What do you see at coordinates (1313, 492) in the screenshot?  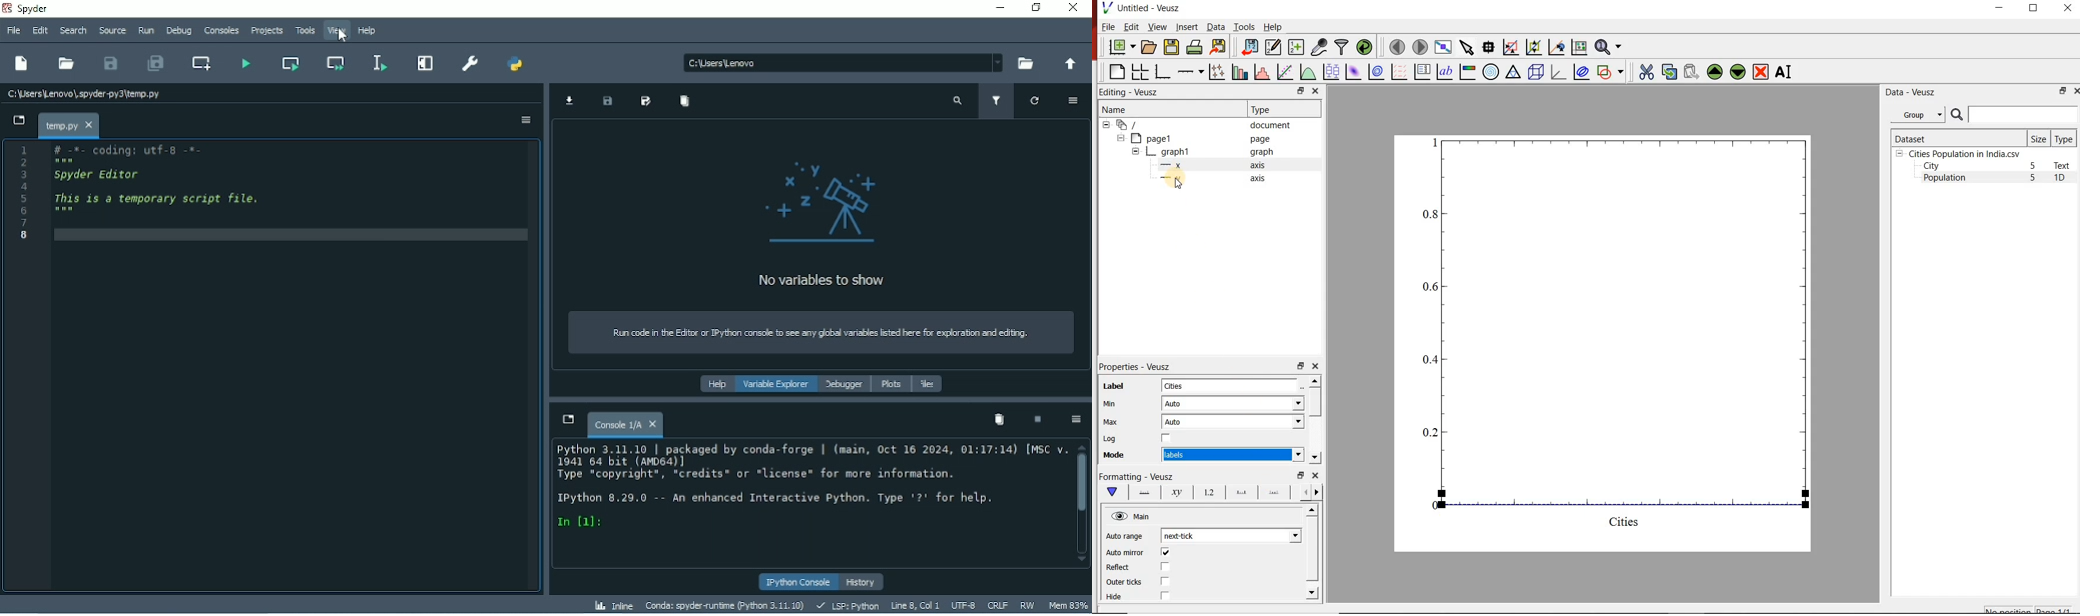 I see `Grid lines` at bounding box center [1313, 492].